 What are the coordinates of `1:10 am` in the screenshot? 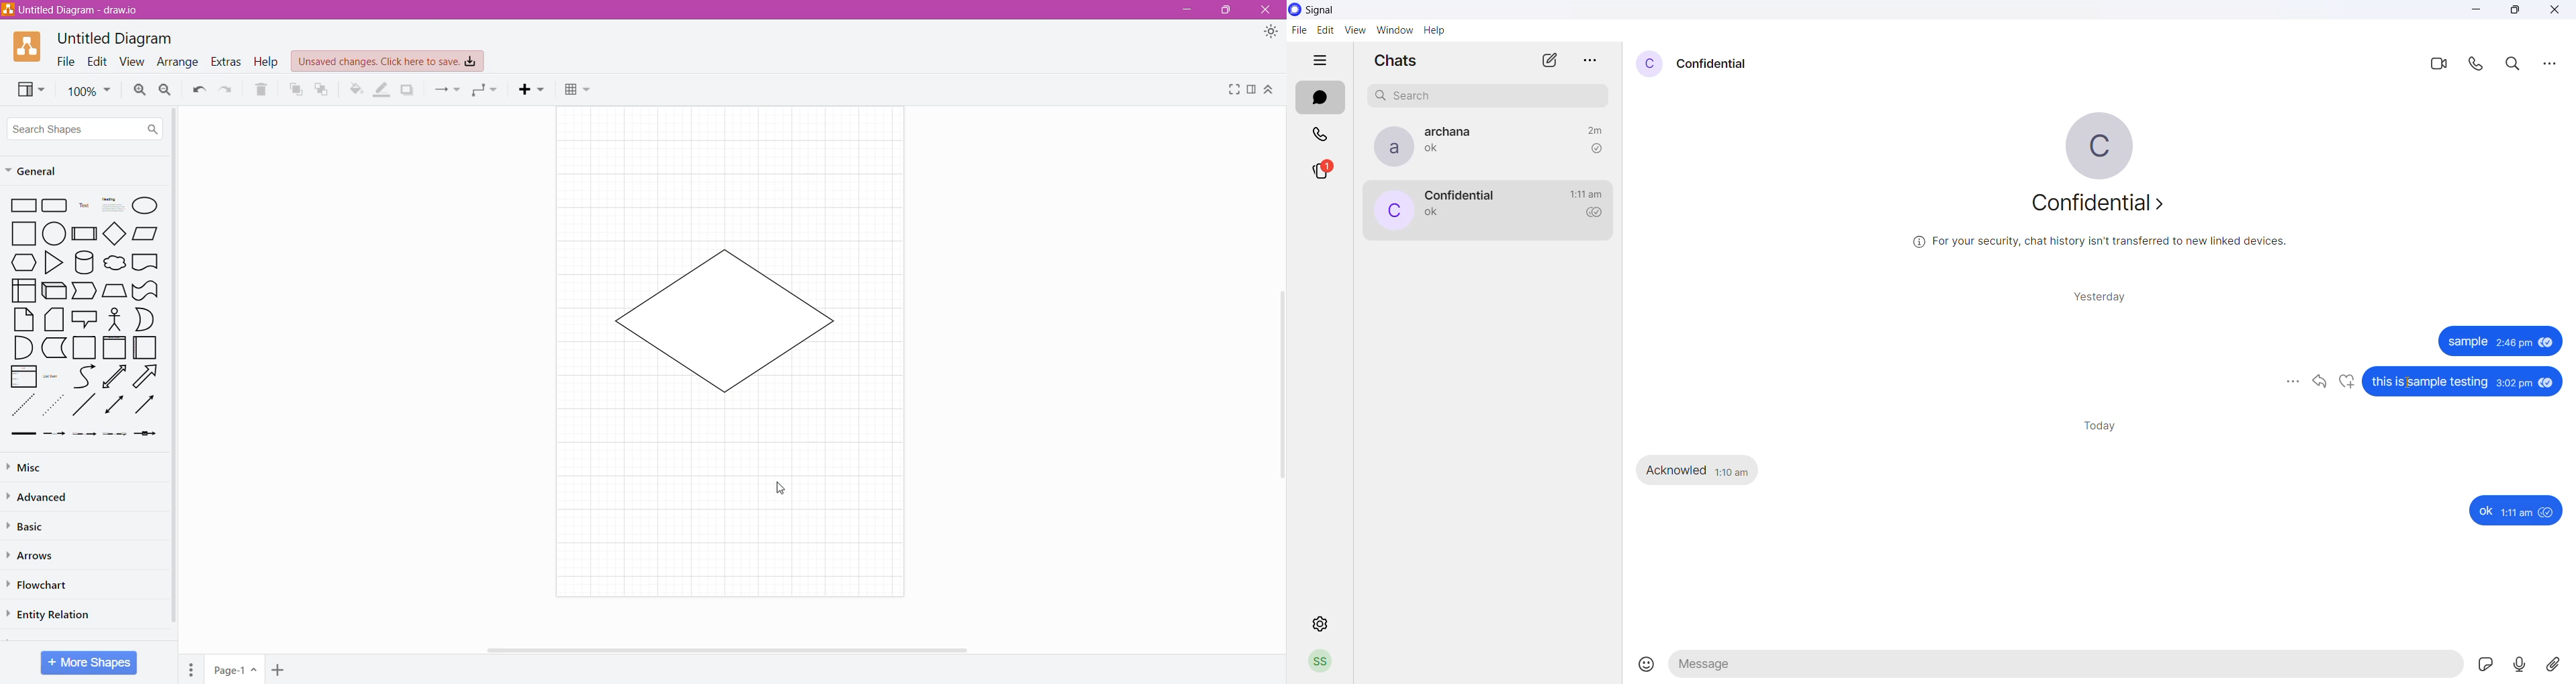 It's located at (1733, 470).